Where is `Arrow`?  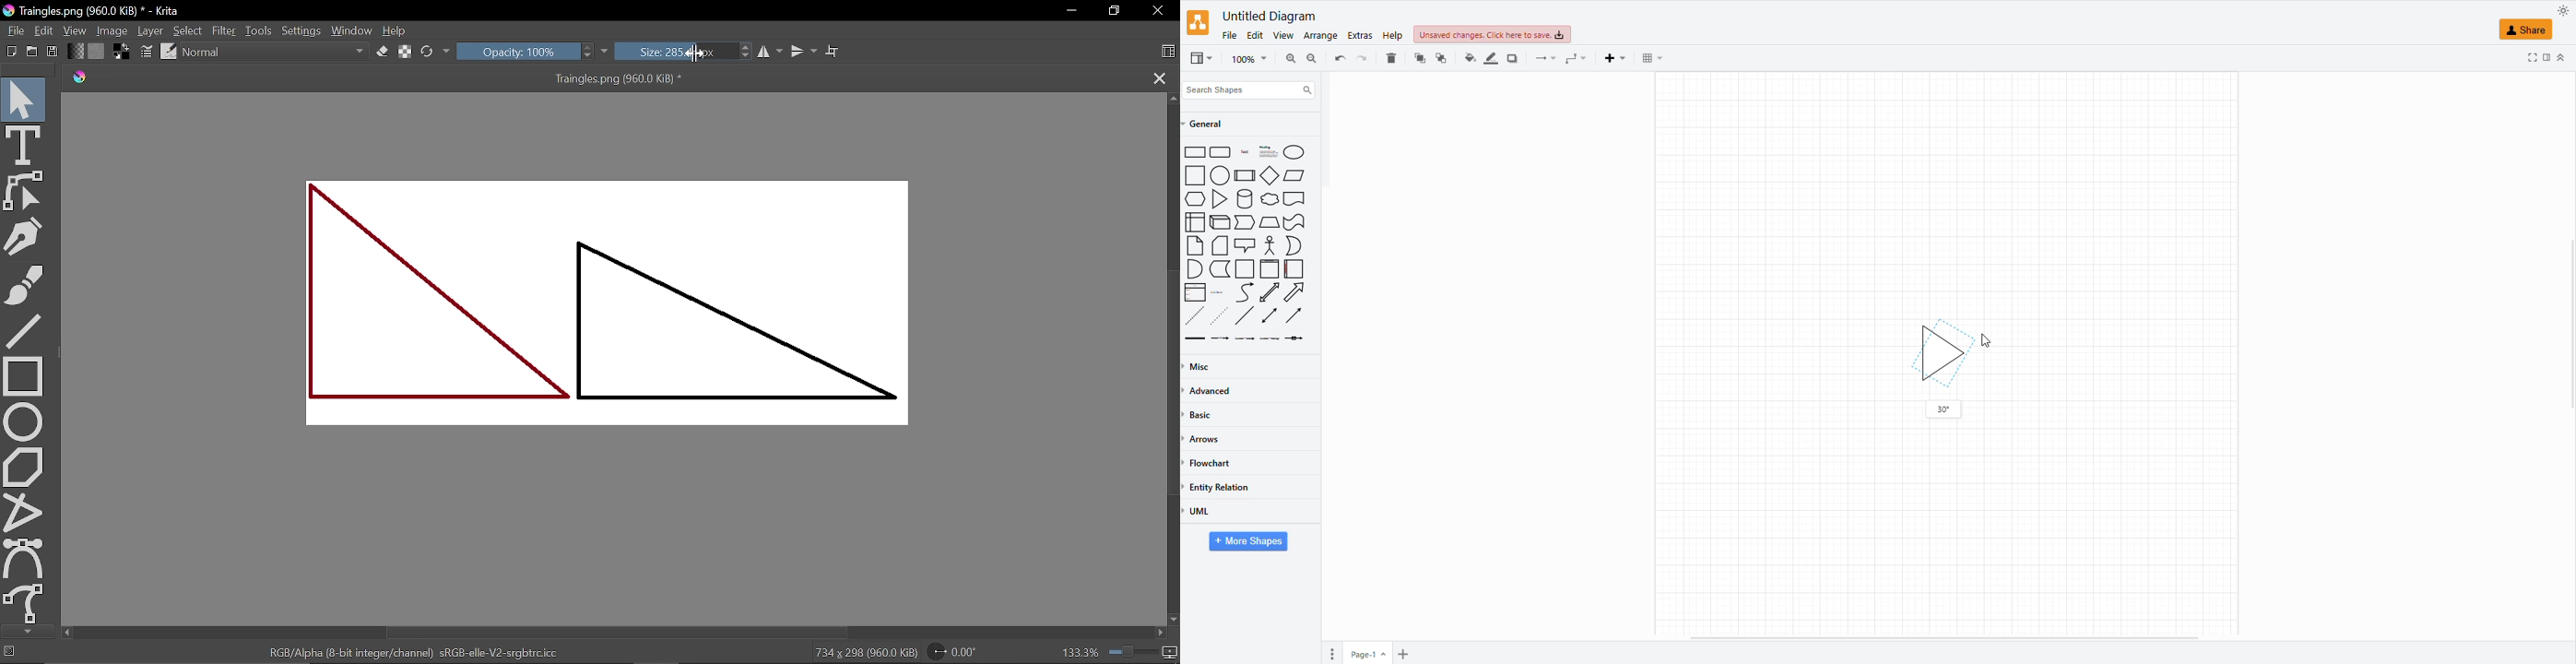
Arrow is located at coordinates (1294, 314).